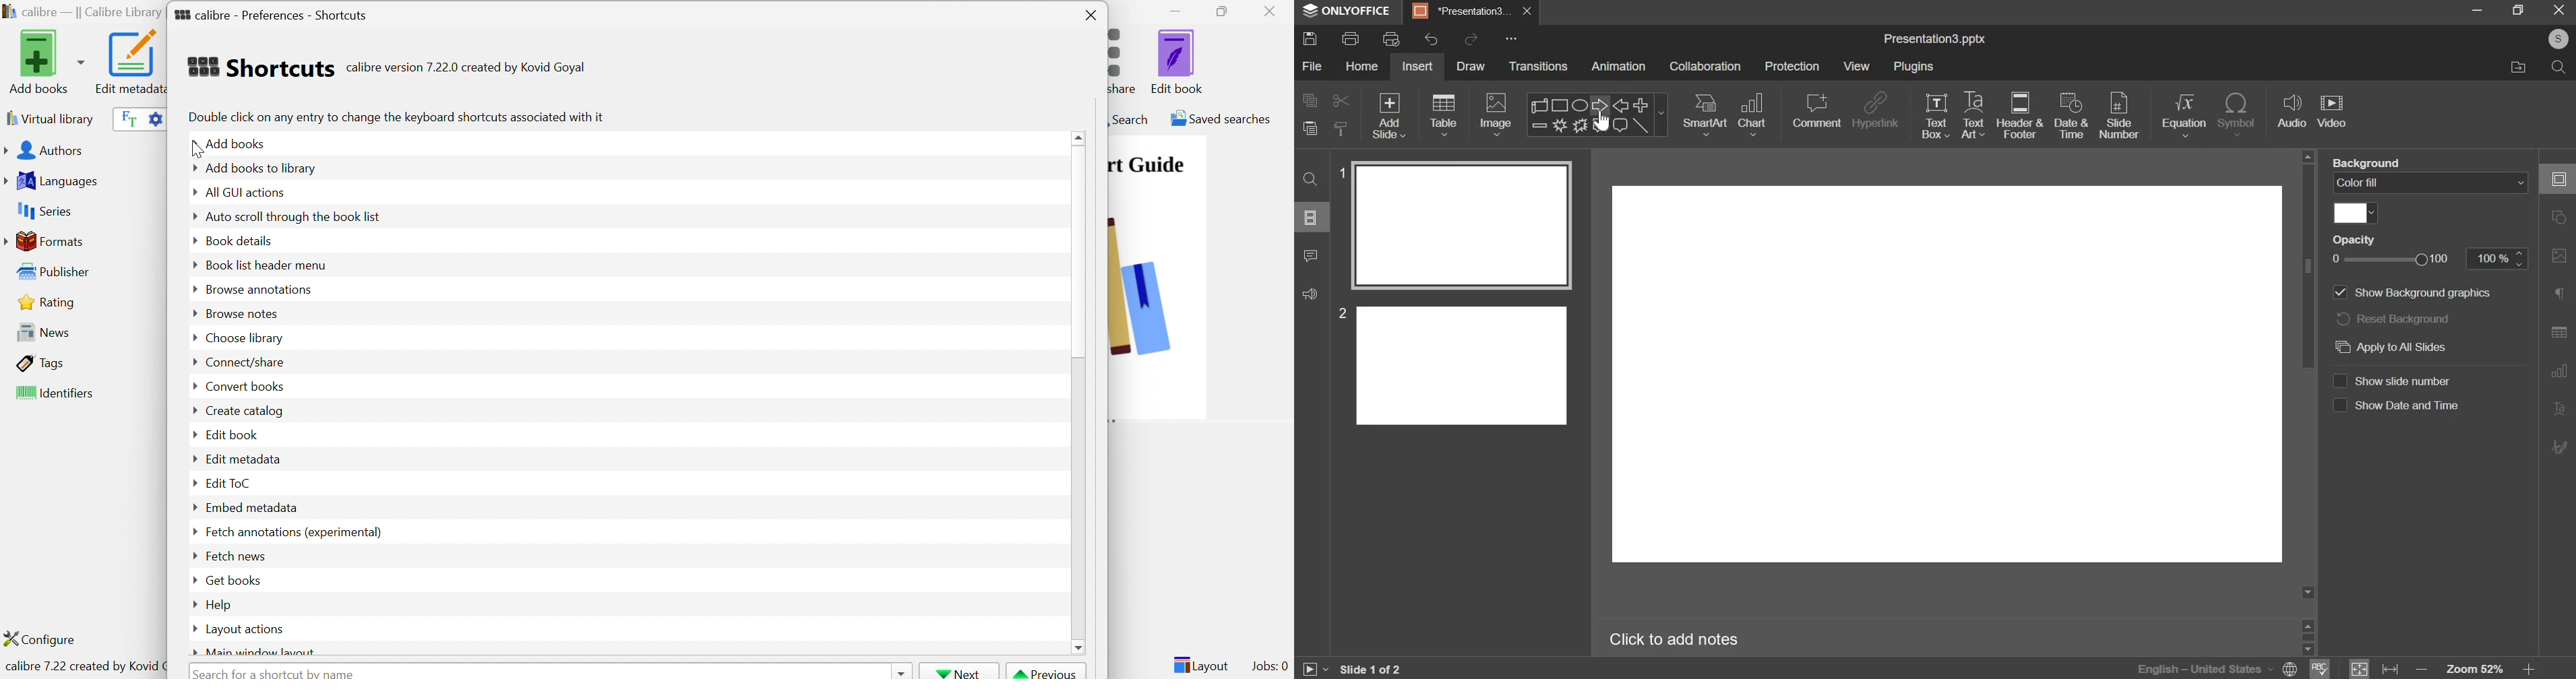 The image size is (2576, 700). What do you see at coordinates (192, 602) in the screenshot?
I see `Drop Down` at bounding box center [192, 602].